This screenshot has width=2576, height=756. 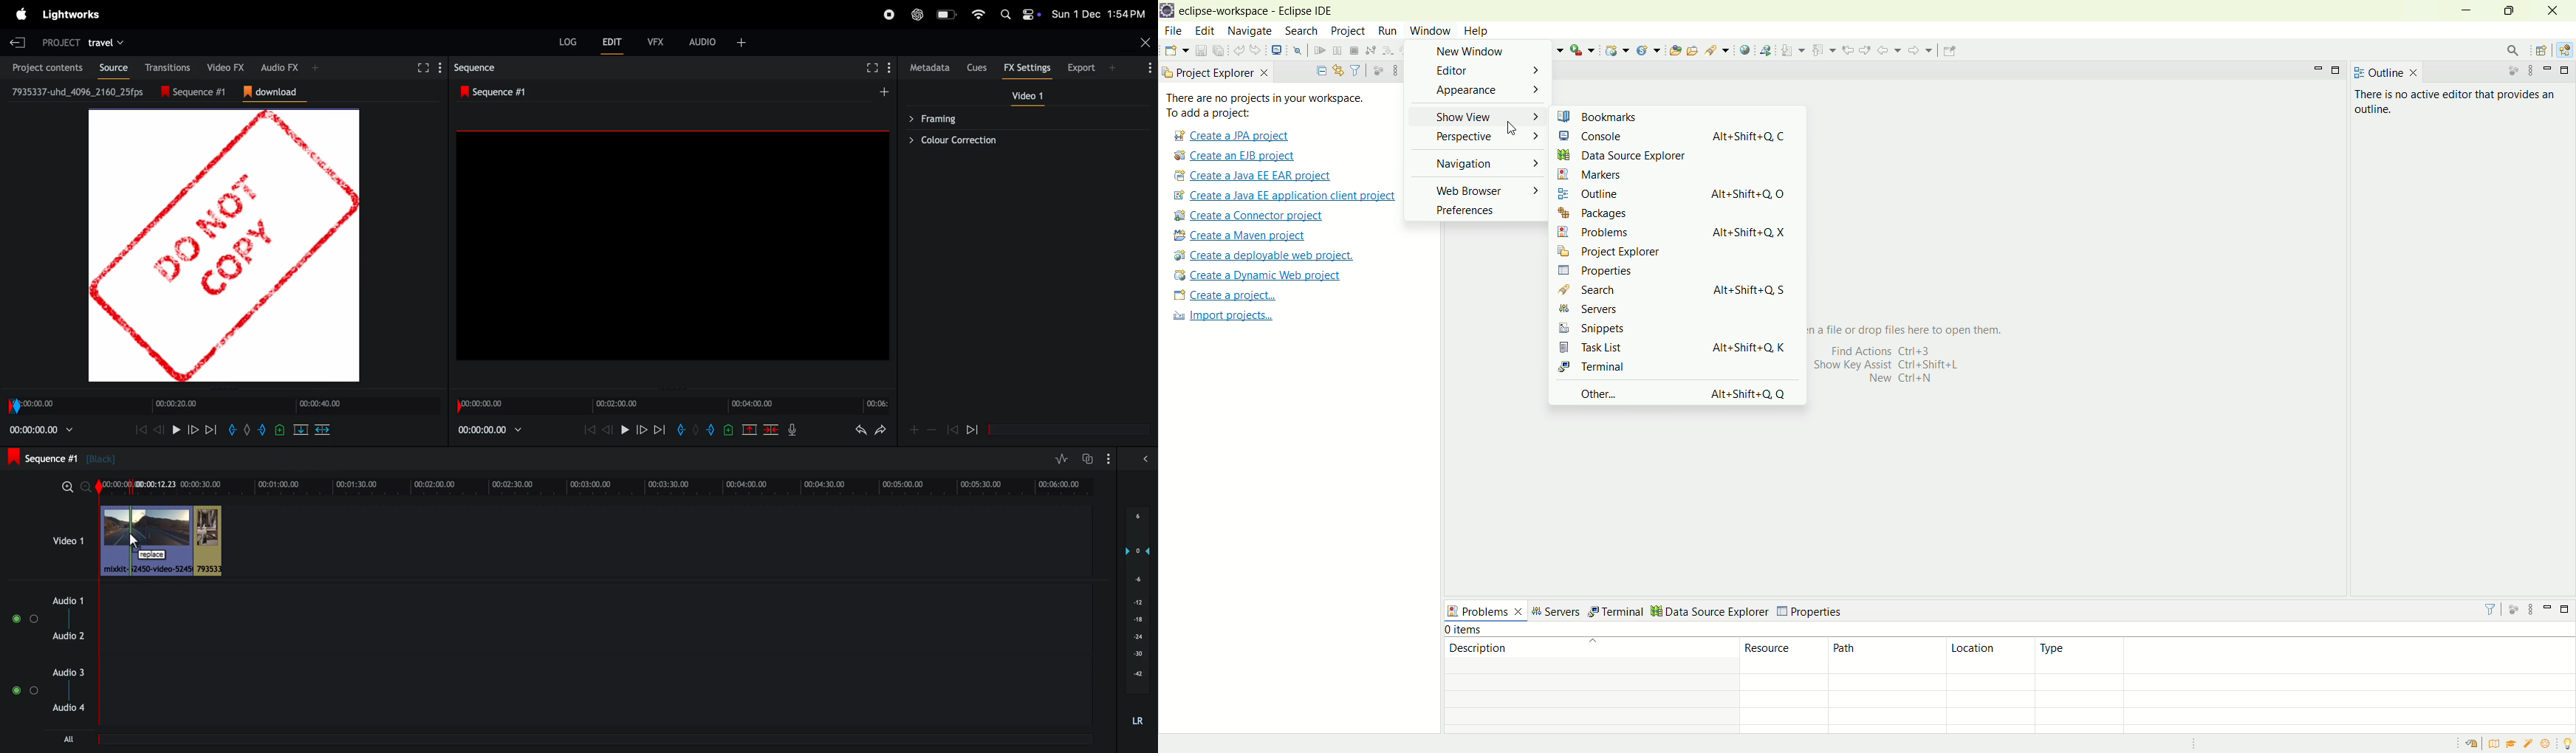 What do you see at coordinates (1338, 49) in the screenshot?
I see `suspend` at bounding box center [1338, 49].